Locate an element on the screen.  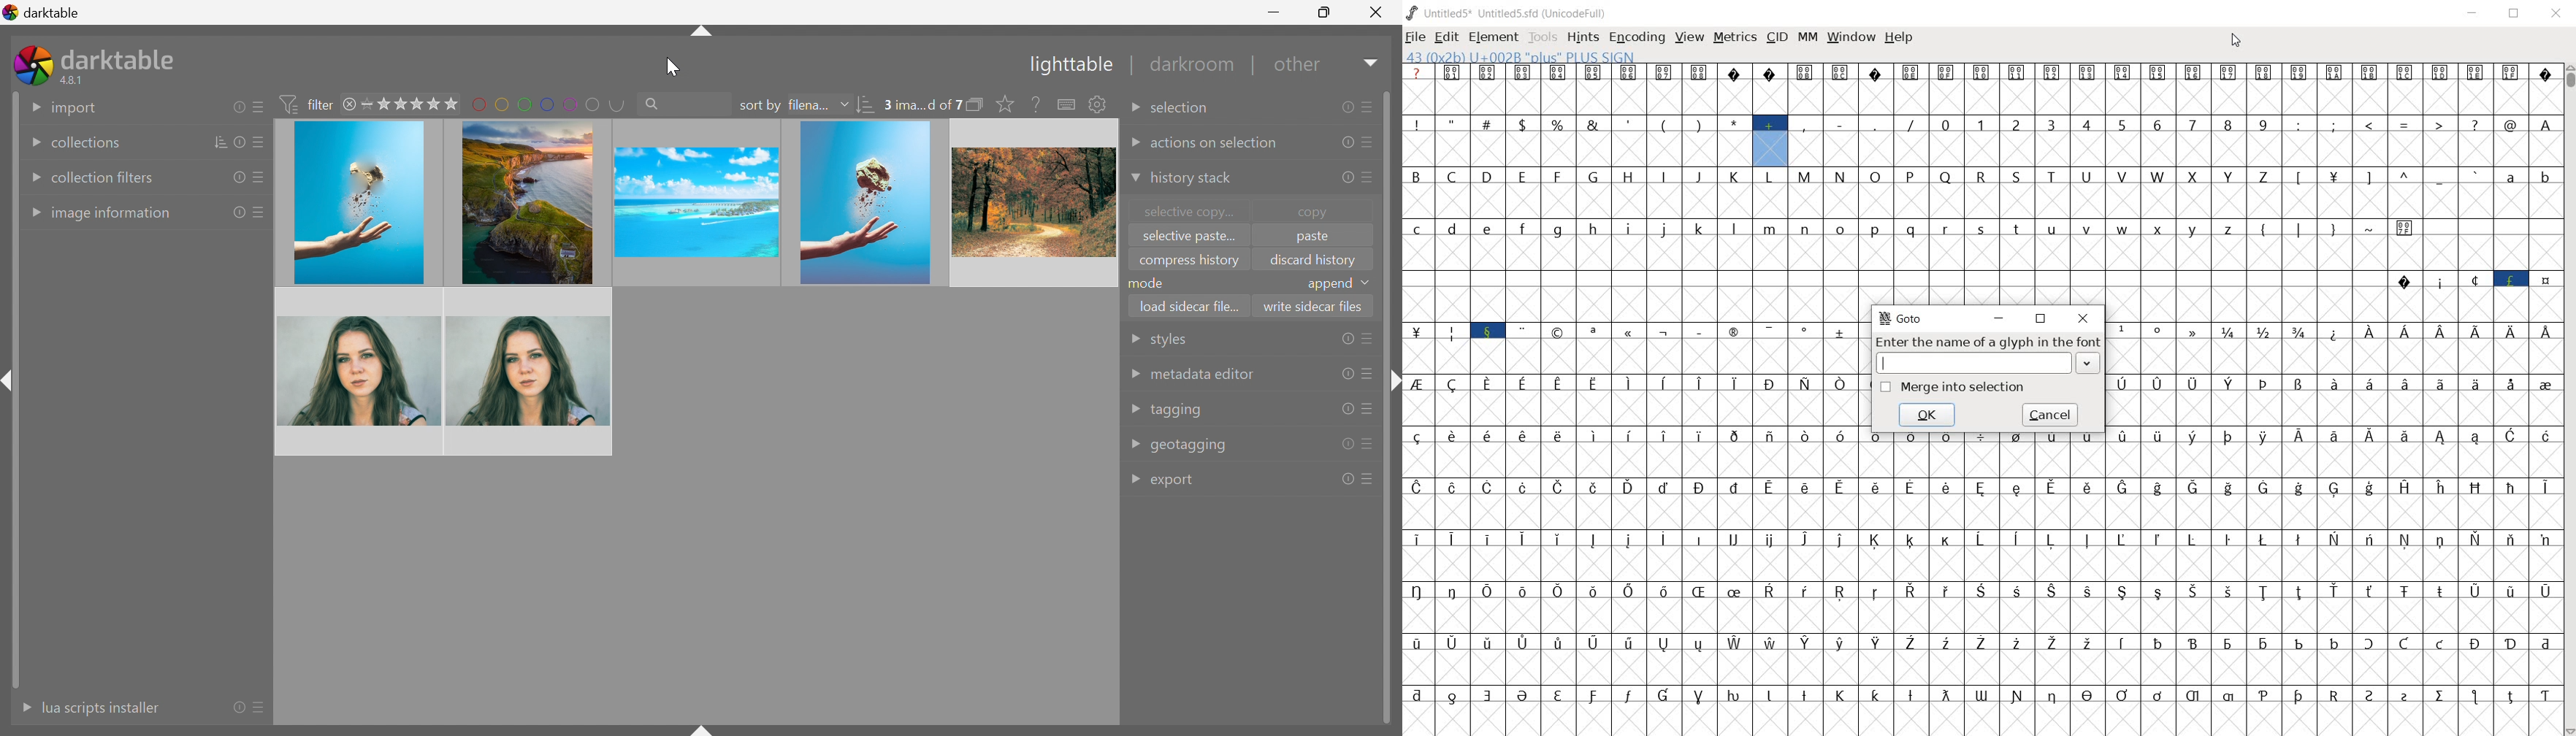
minimize is located at coordinates (2473, 13).